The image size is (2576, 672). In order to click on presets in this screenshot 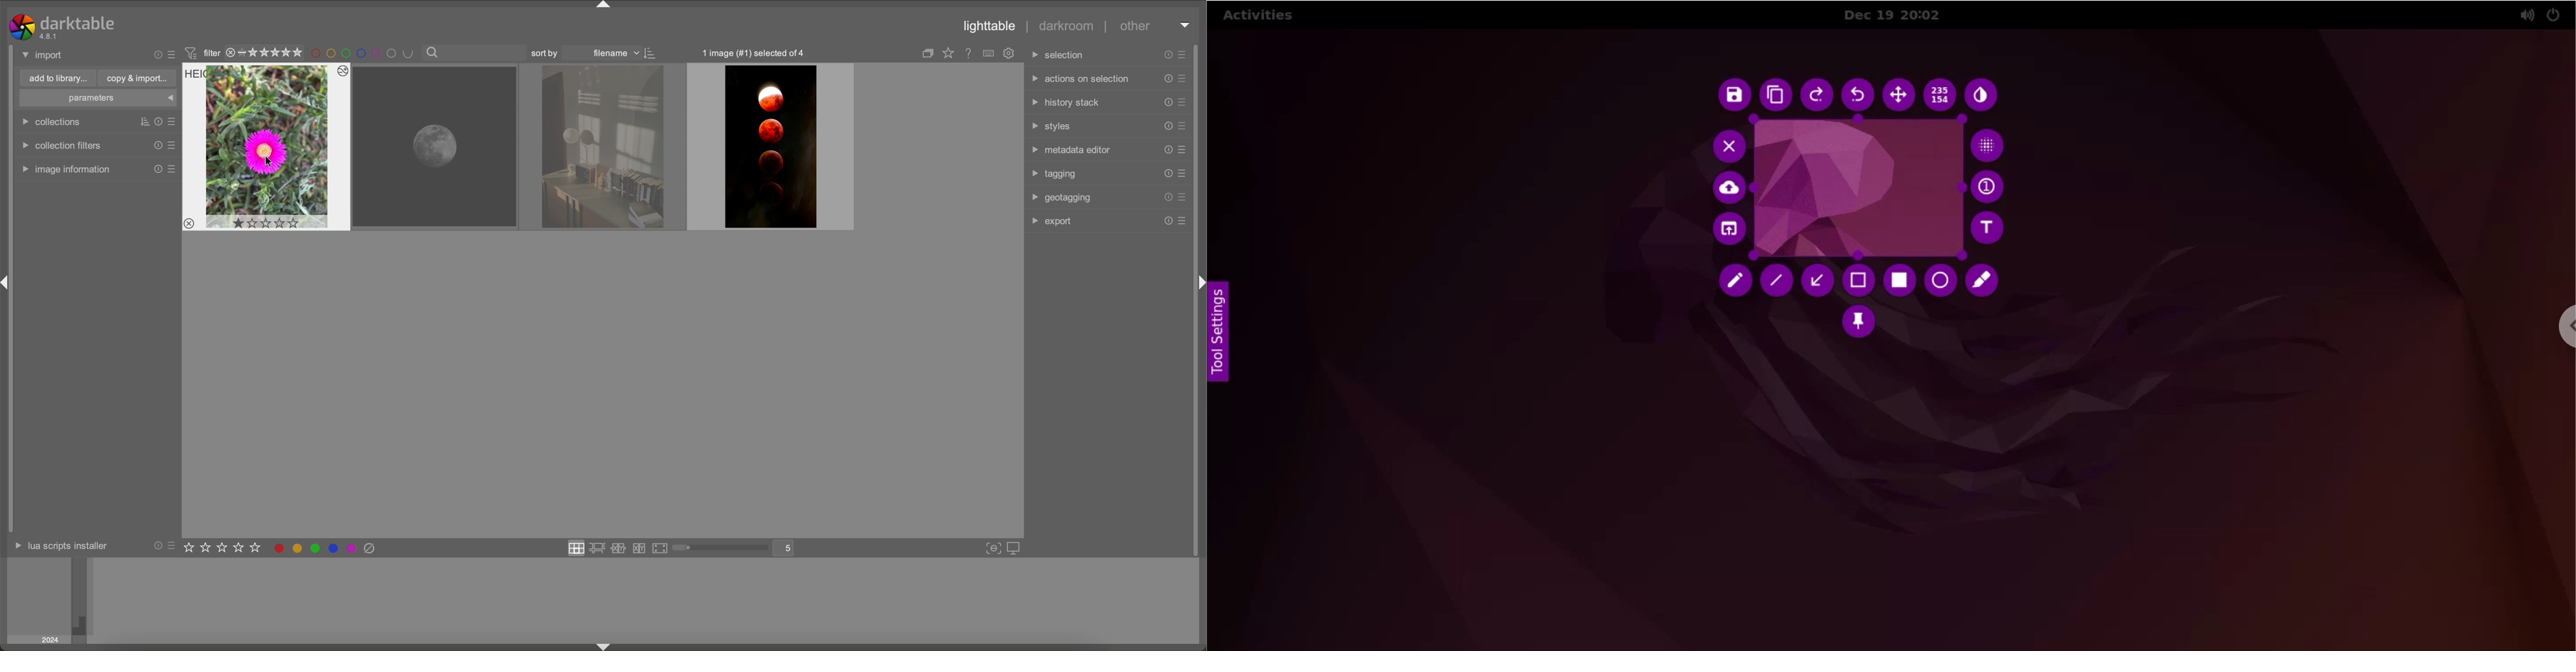, I will do `click(172, 545)`.